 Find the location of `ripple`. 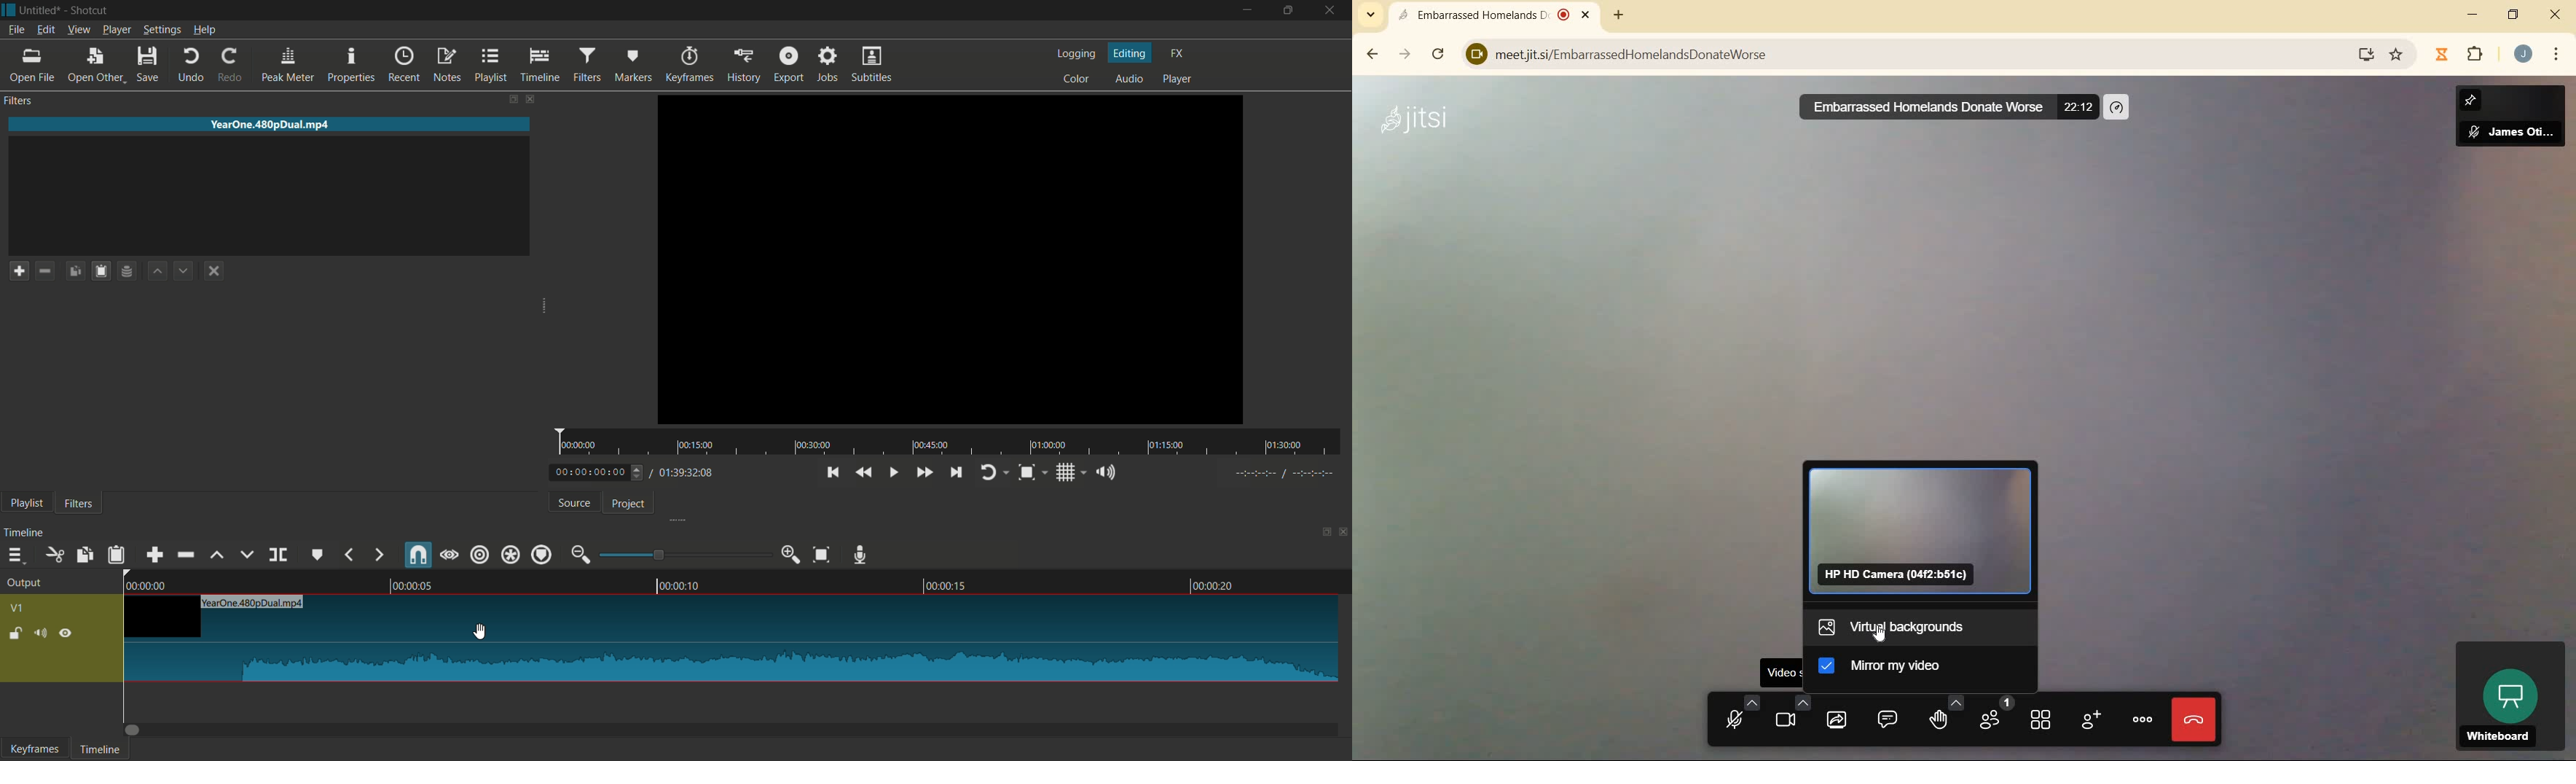

ripple is located at coordinates (480, 555).